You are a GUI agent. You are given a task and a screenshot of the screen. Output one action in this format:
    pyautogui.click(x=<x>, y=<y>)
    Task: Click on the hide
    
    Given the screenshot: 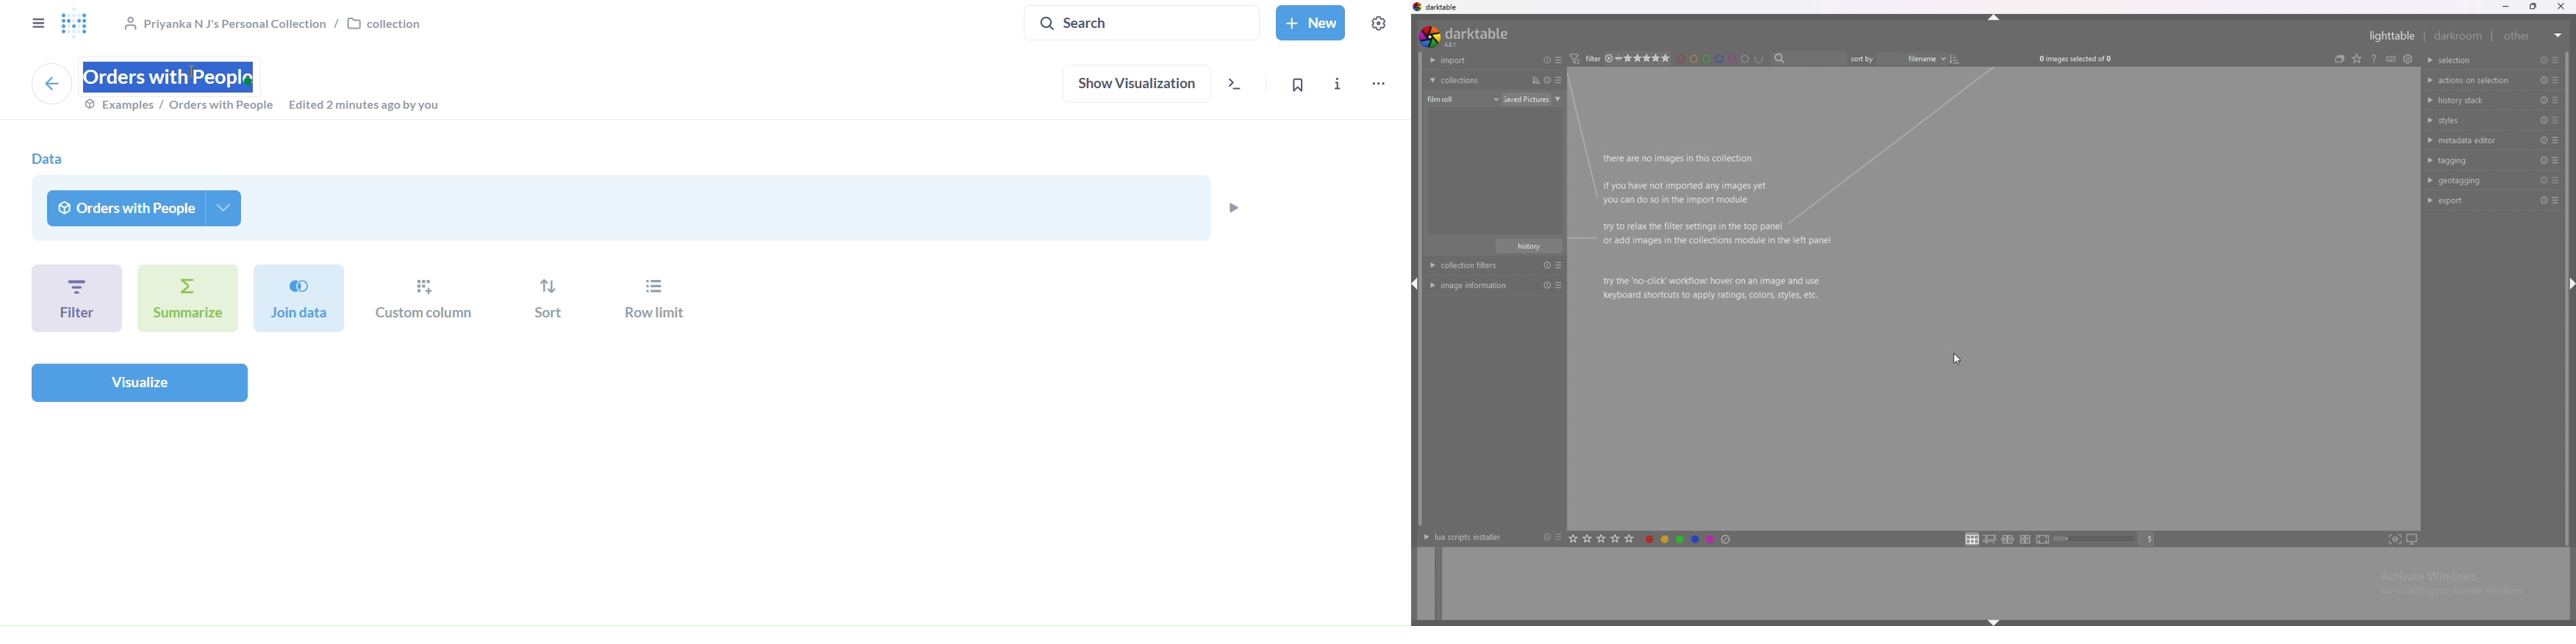 What is the action you would take?
    pyautogui.click(x=1994, y=19)
    